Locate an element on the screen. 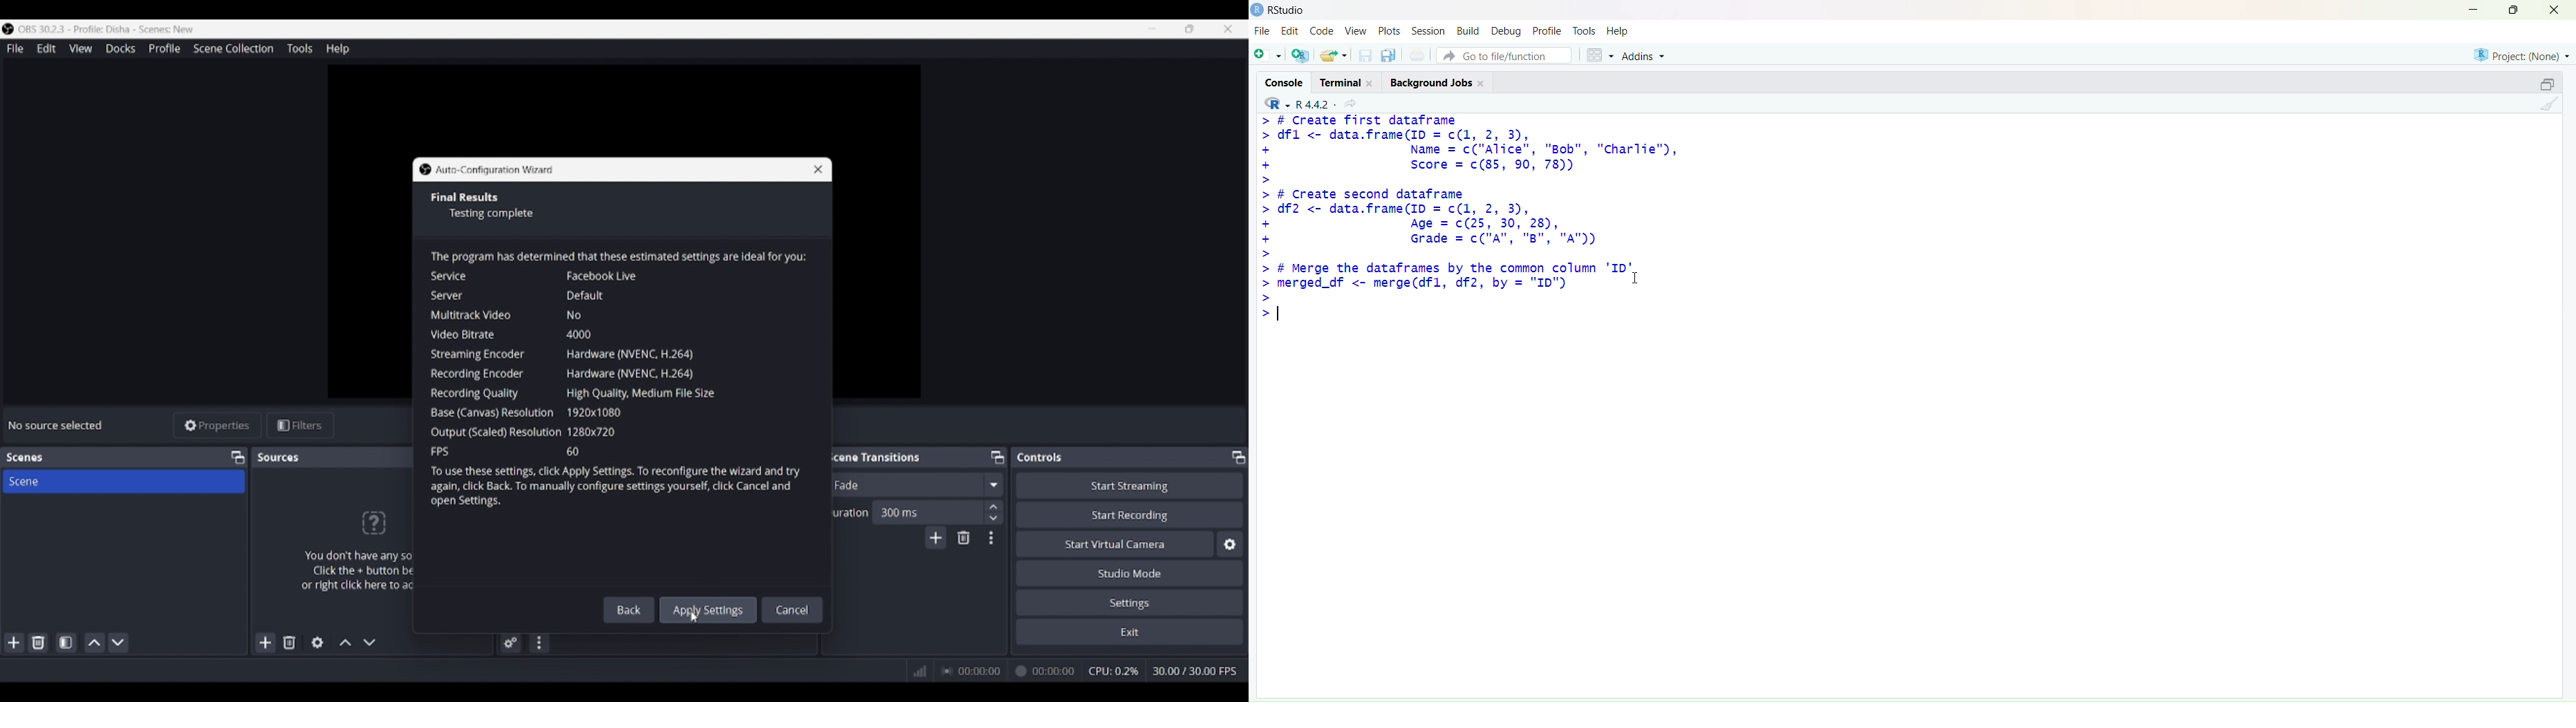 The width and height of the screenshot is (2576, 728). Minimize is located at coordinates (1152, 29).